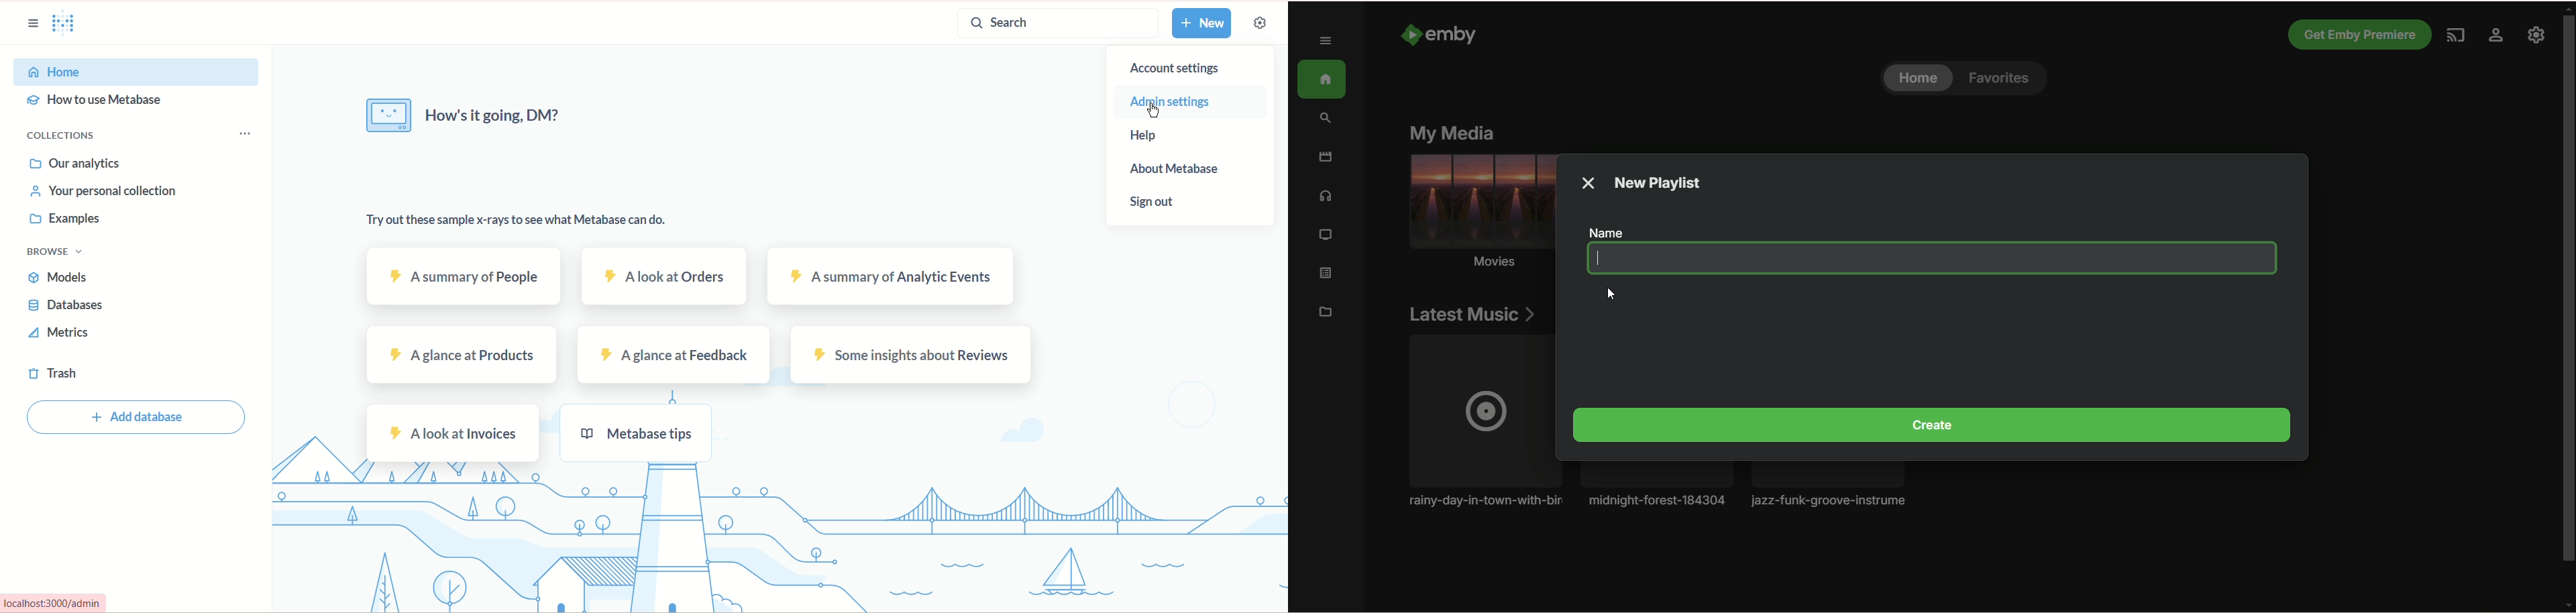 The image size is (2576, 616). I want to click on home, so click(134, 72).